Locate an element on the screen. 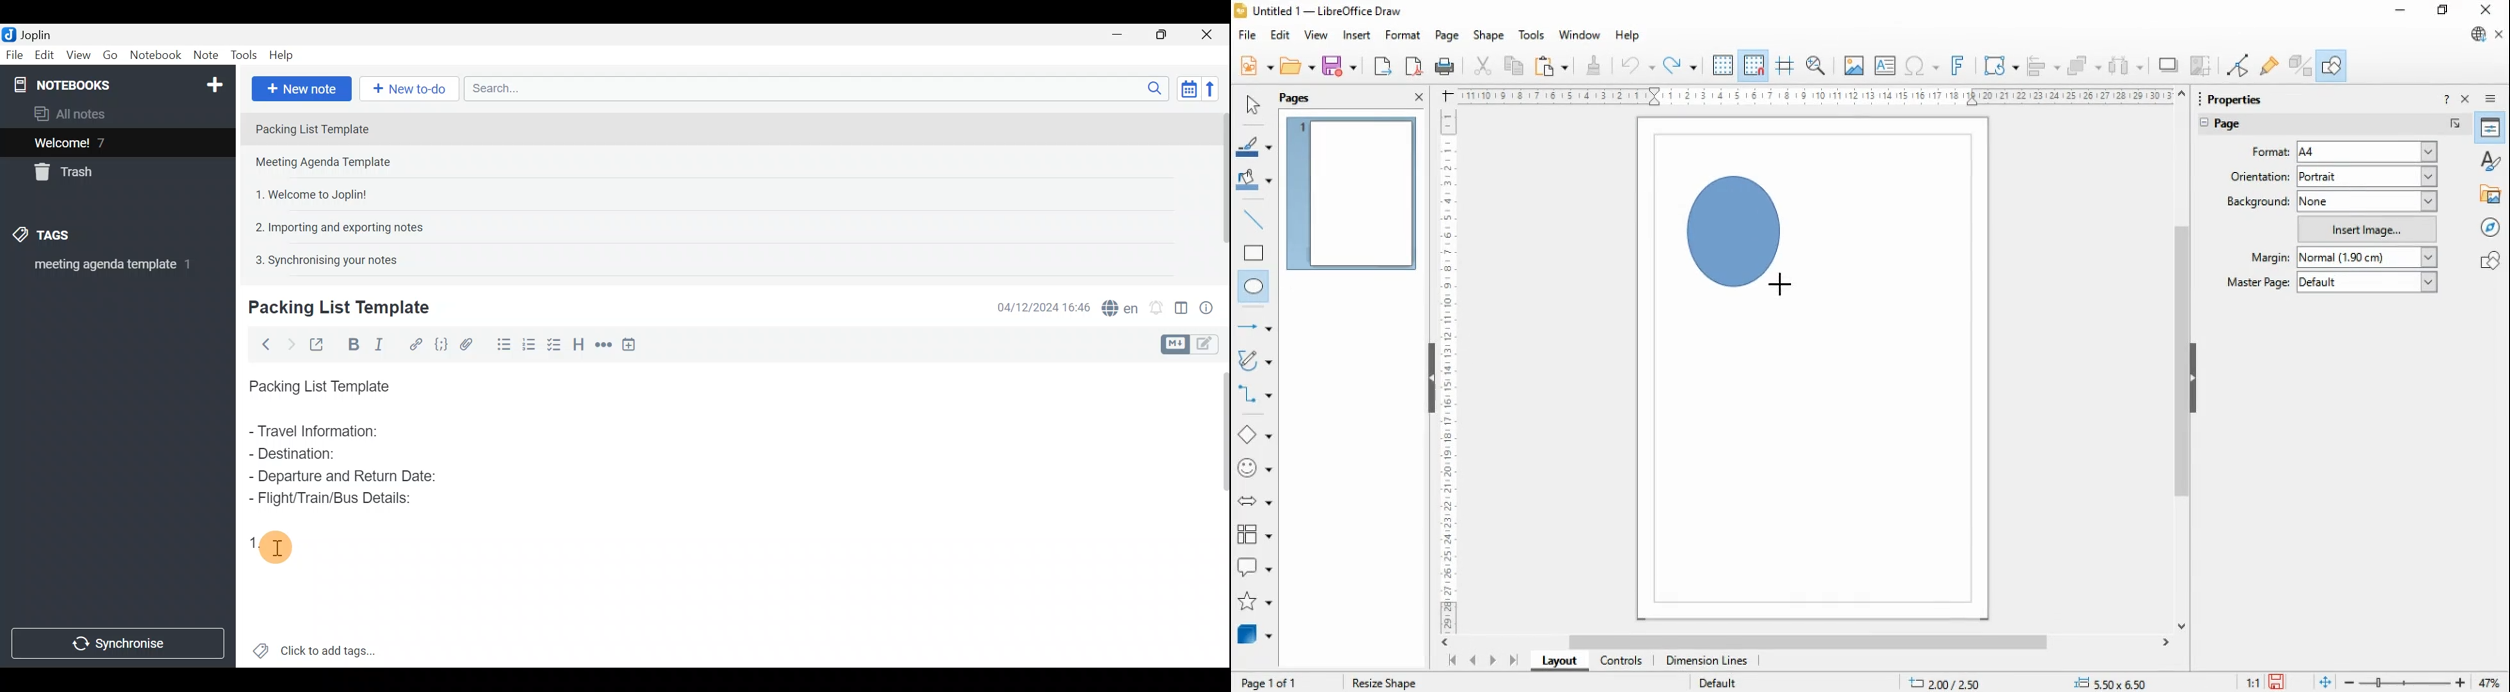 This screenshot has width=2520, height=700. Spell checker is located at coordinates (1117, 306).